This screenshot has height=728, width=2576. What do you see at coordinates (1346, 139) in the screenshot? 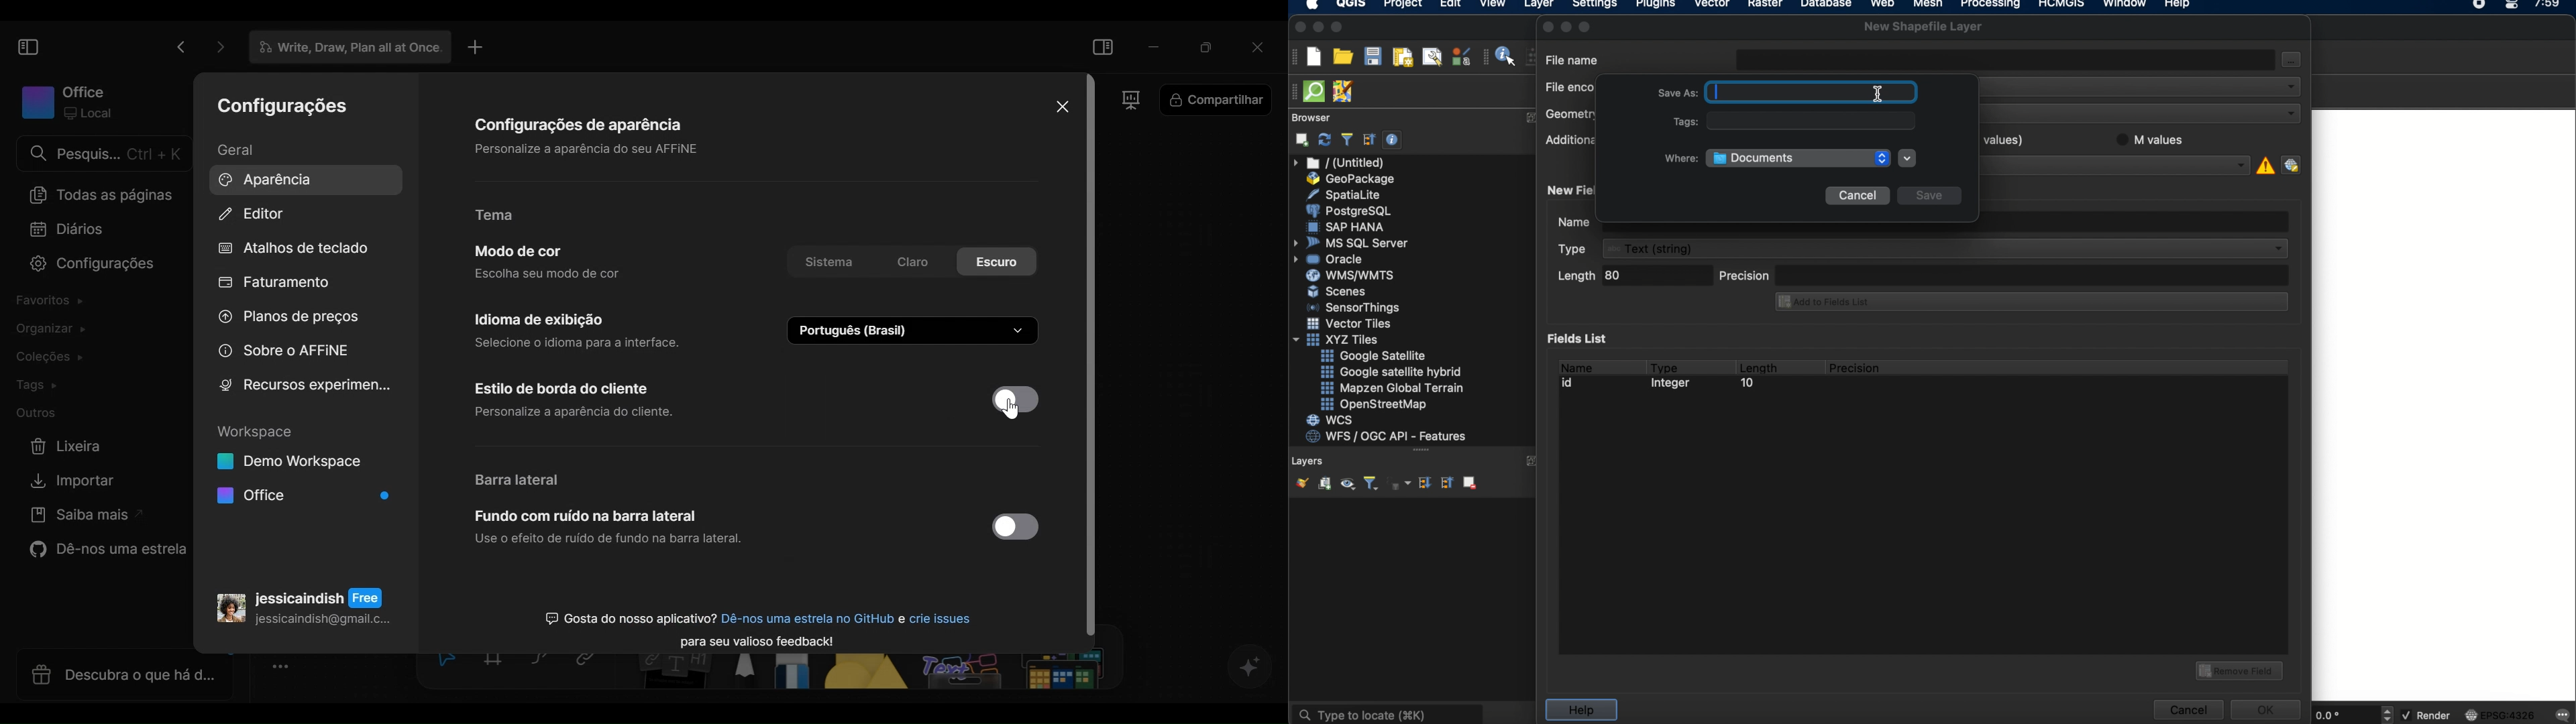
I see `filter browser` at bounding box center [1346, 139].